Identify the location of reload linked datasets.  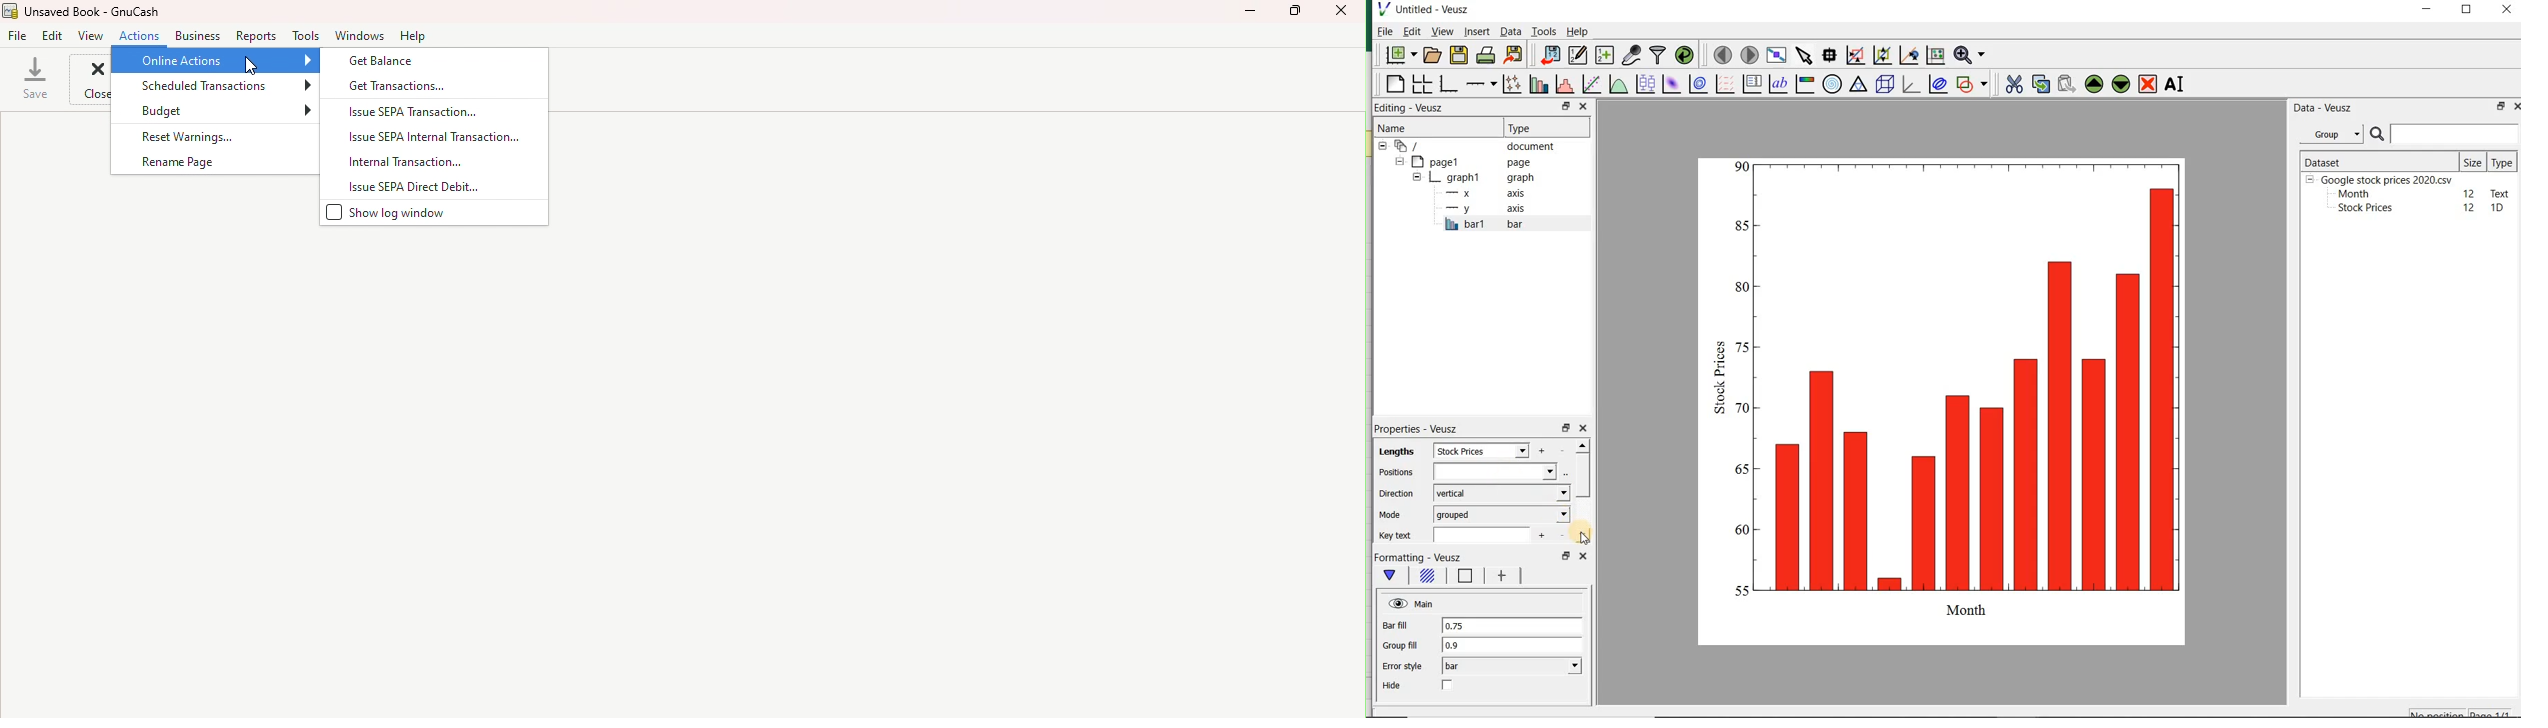
(1687, 56).